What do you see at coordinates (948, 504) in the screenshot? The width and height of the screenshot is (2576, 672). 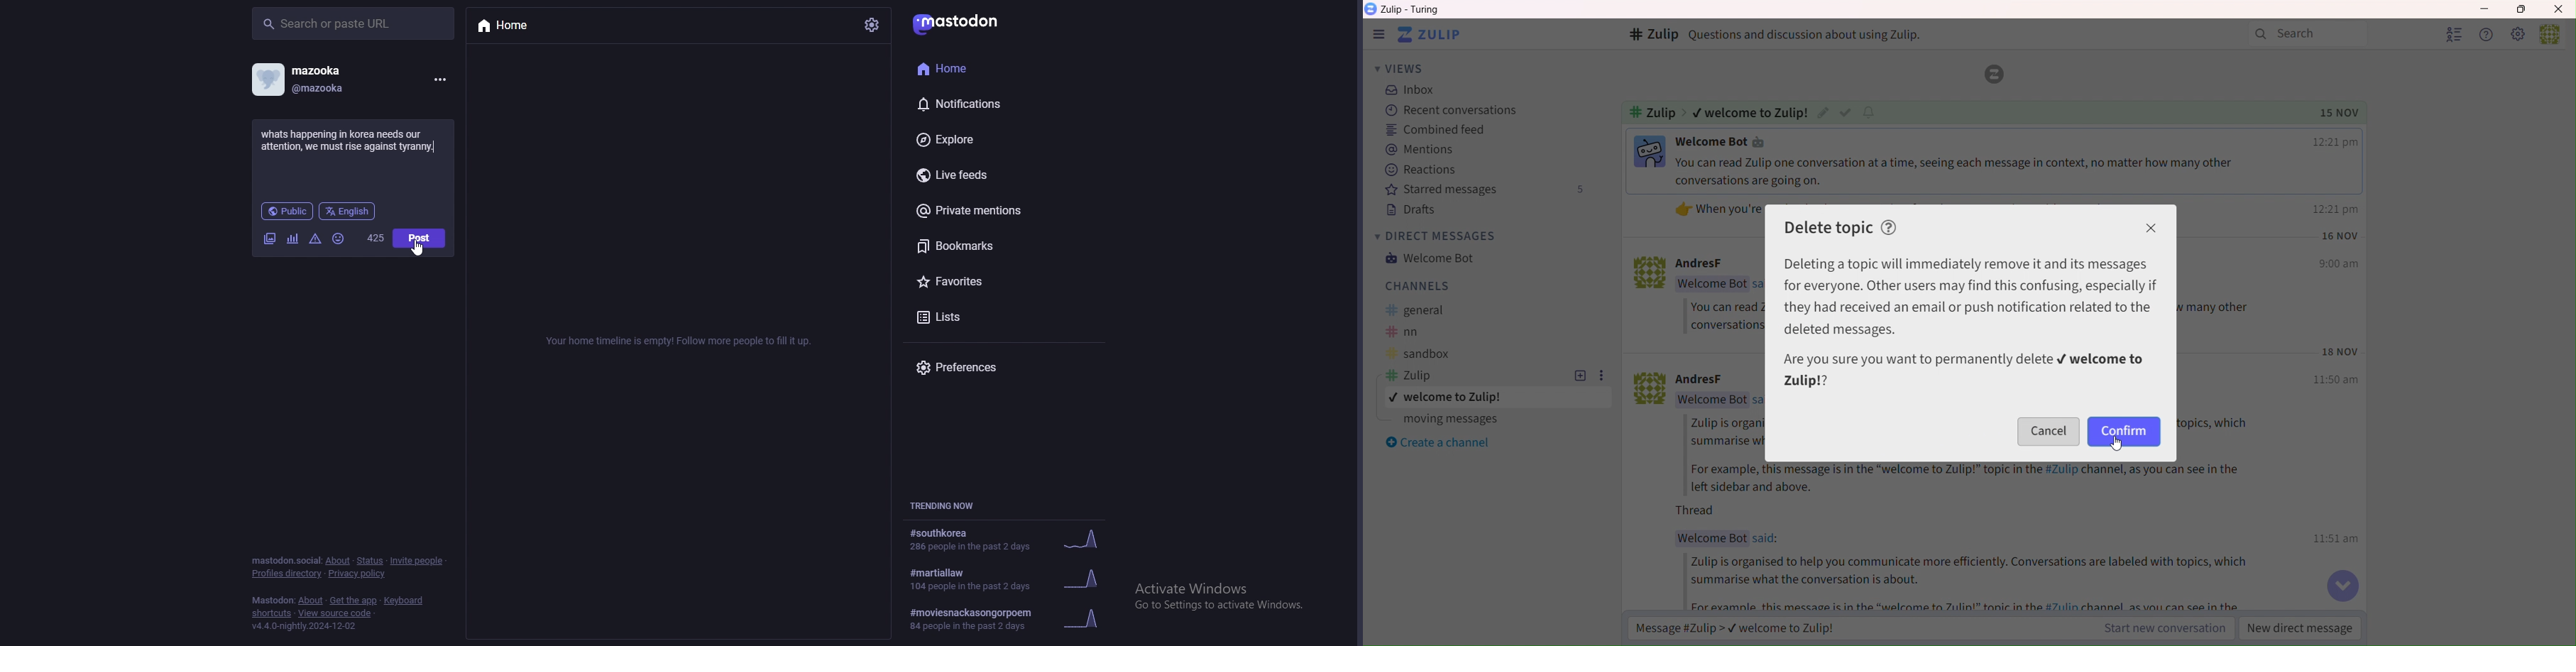 I see `trending now` at bounding box center [948, 504].